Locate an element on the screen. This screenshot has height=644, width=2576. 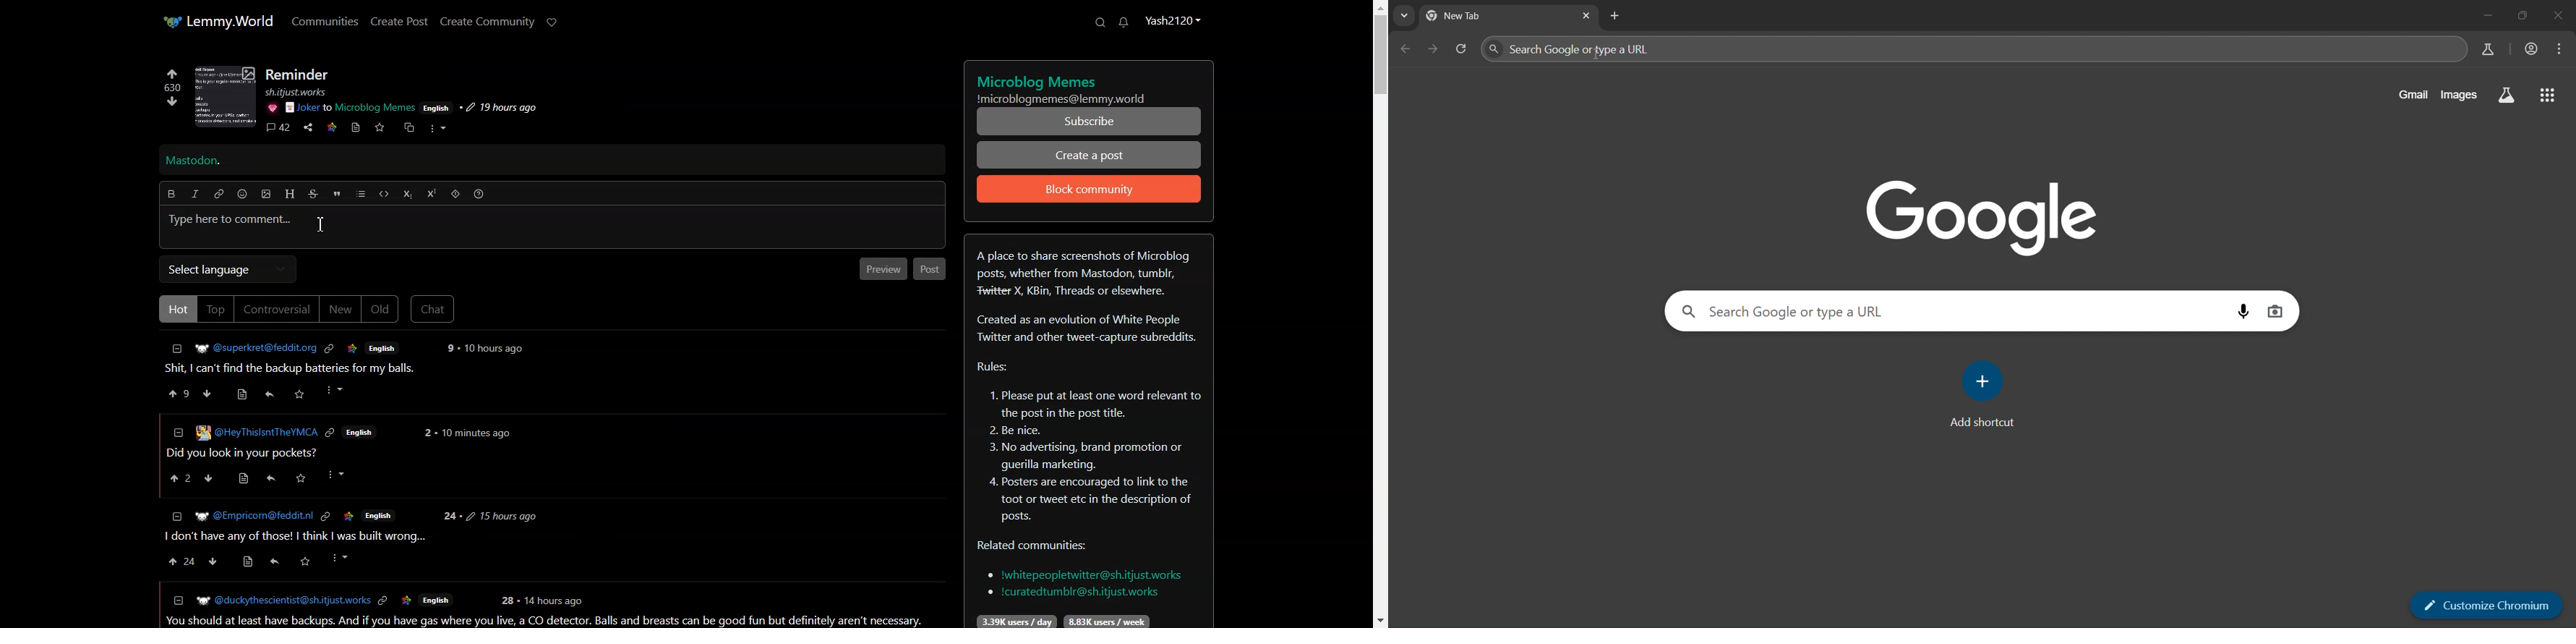
Minimize is located at coordinates (2490, 15).